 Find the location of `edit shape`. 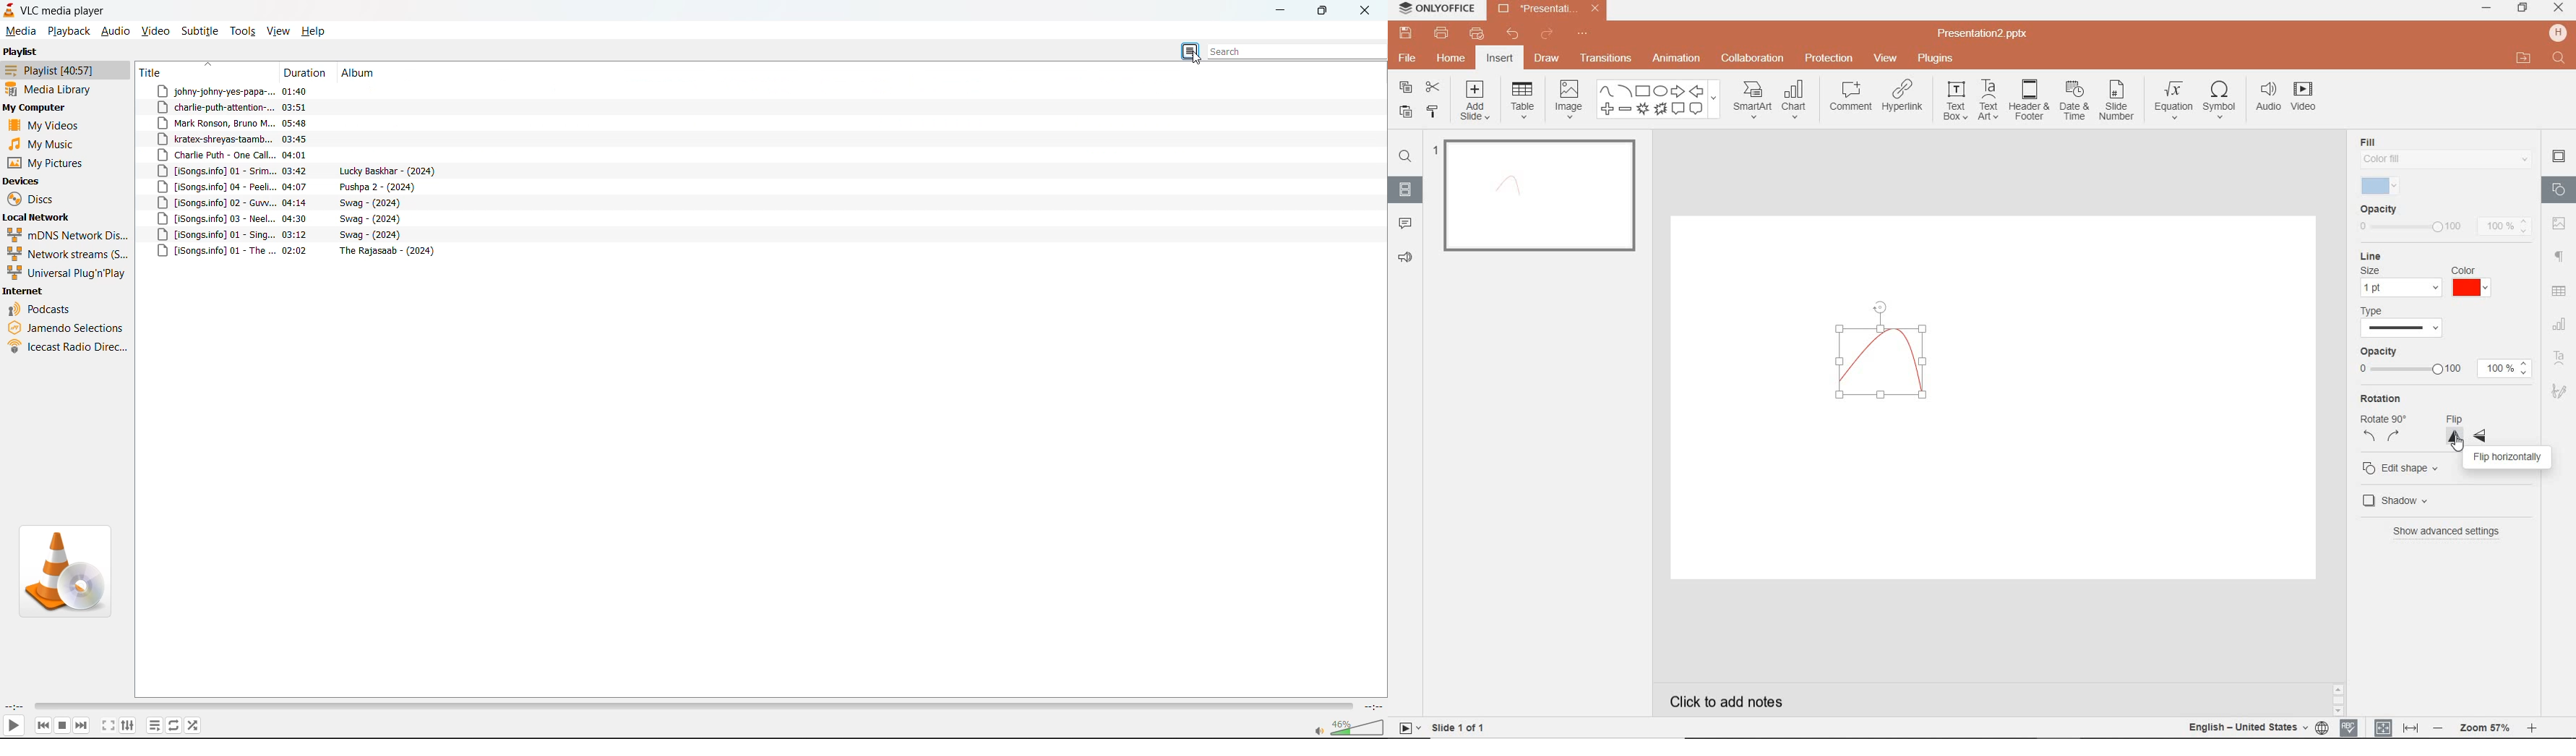

edit shape is located at coordinates (2405, 468).